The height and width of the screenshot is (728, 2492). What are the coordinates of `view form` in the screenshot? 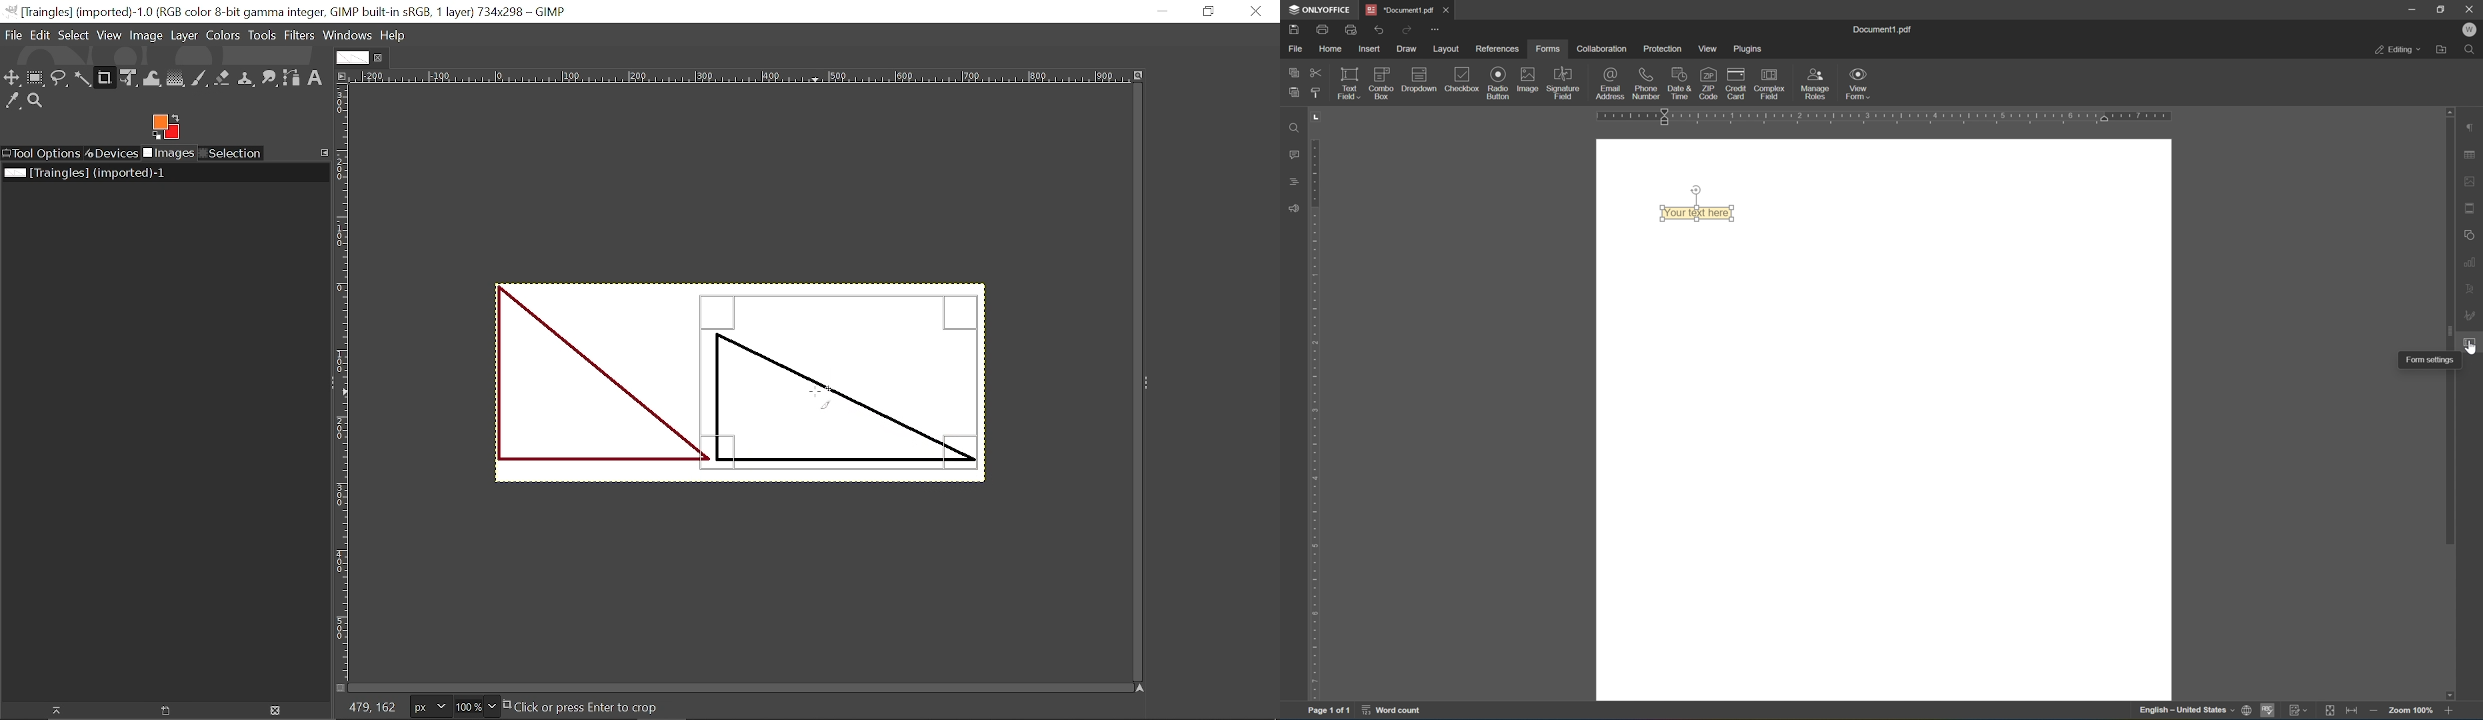 It's located at (1857, 82).